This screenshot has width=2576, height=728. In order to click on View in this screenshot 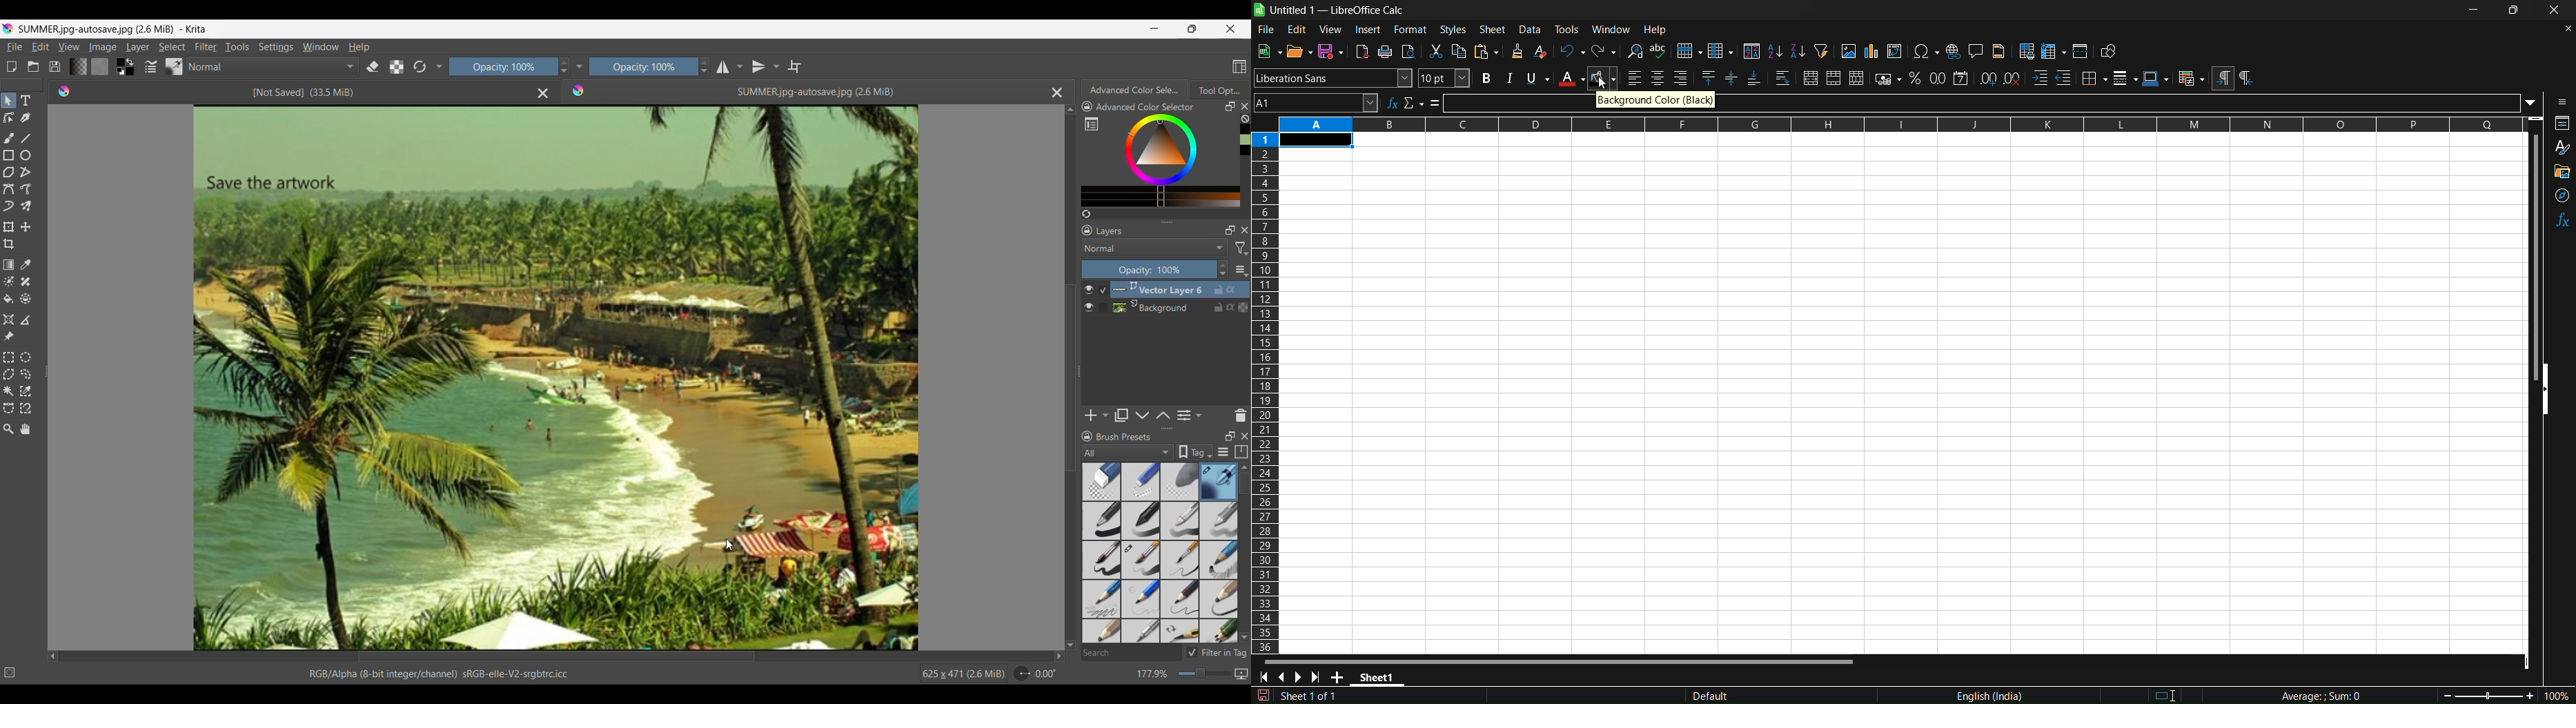, I will do `click(69, 47)`.